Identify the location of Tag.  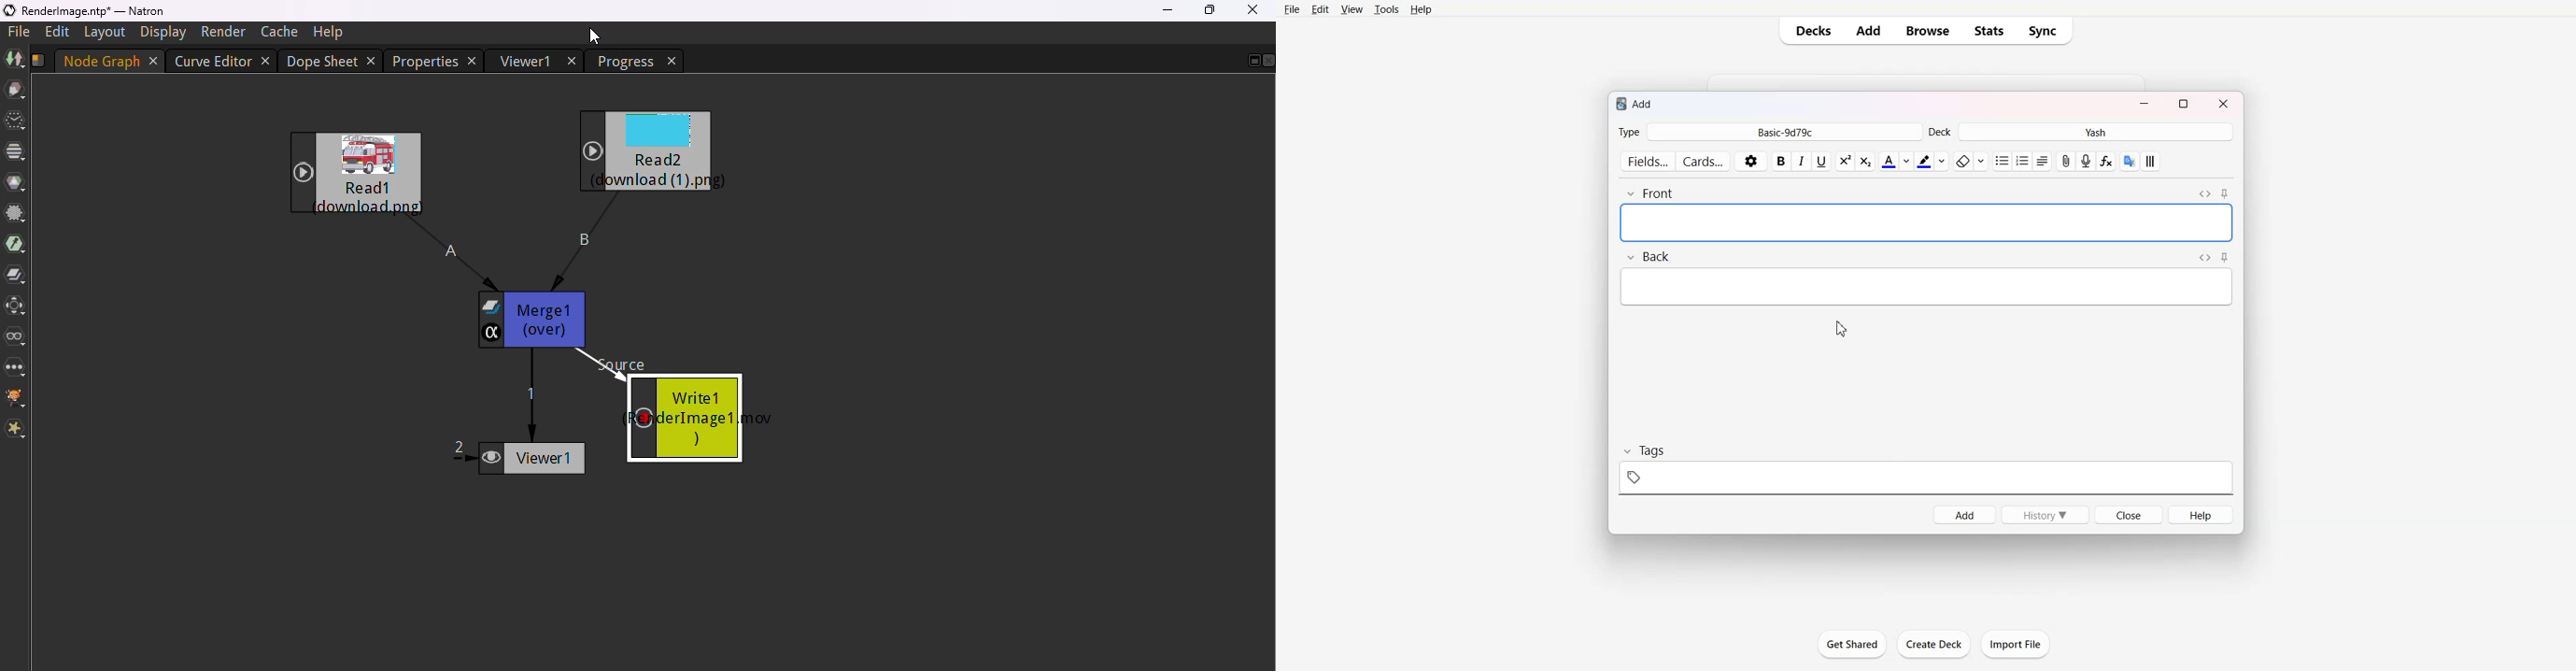
(1646, 450).